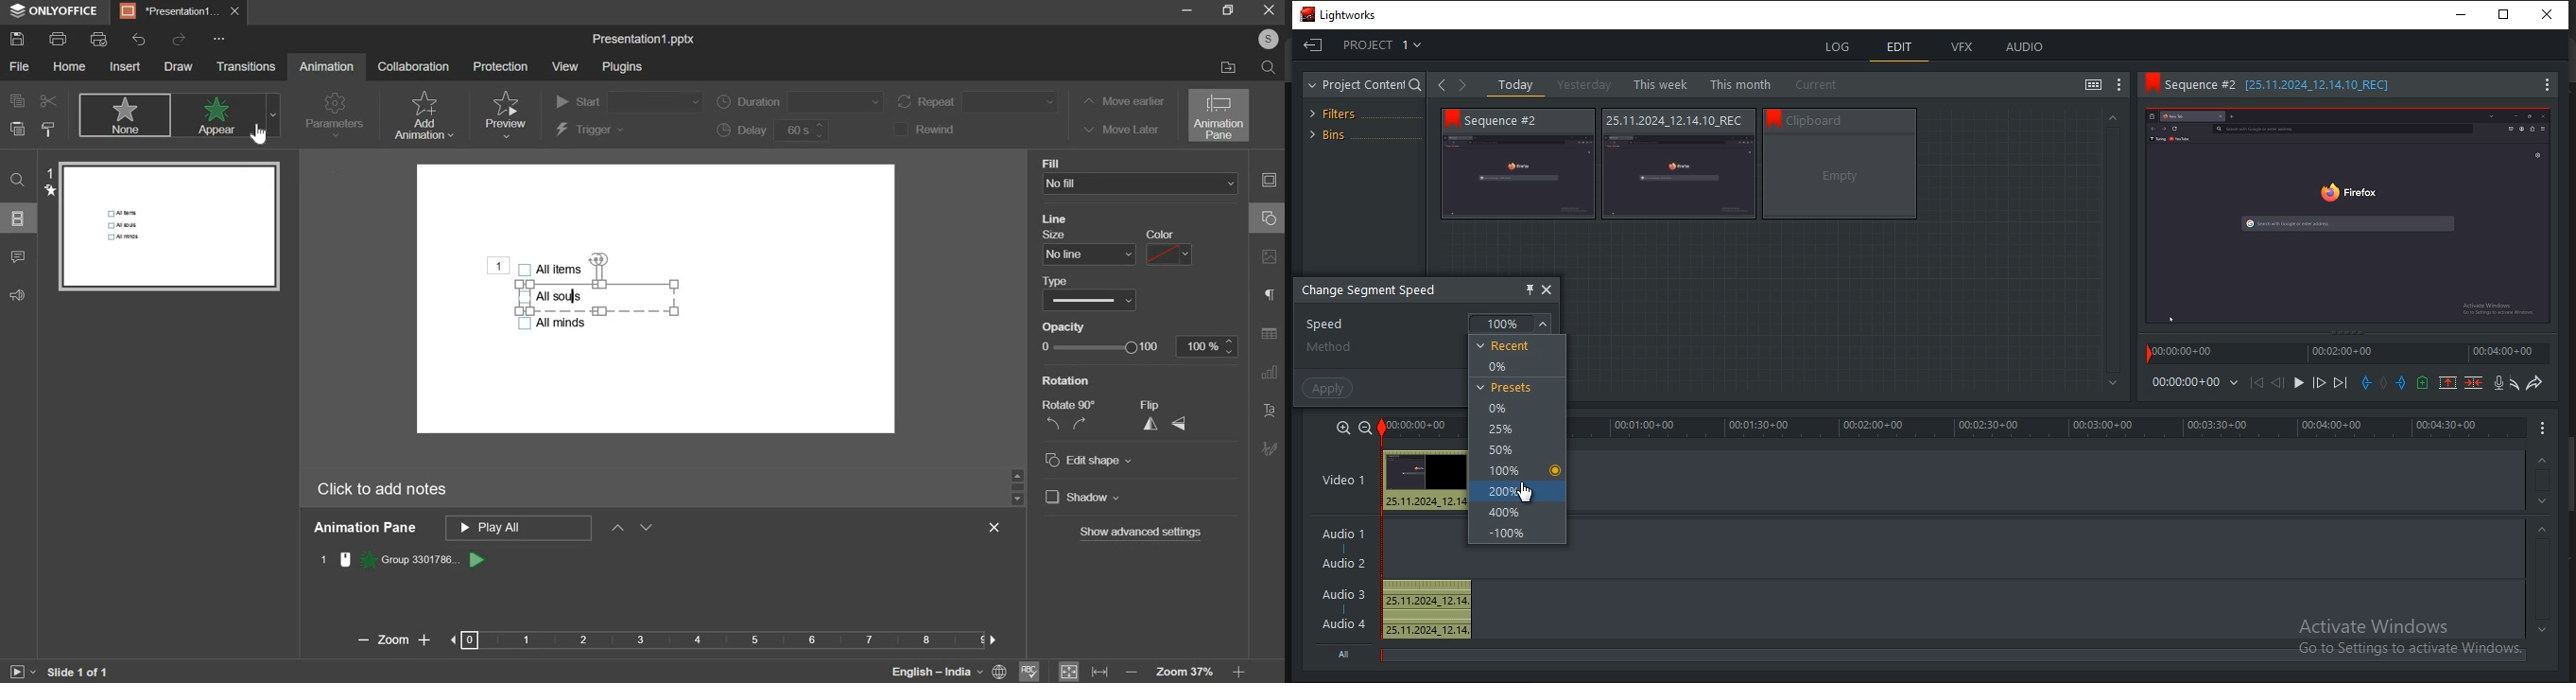  I want to click on delay, so click(776, 131).